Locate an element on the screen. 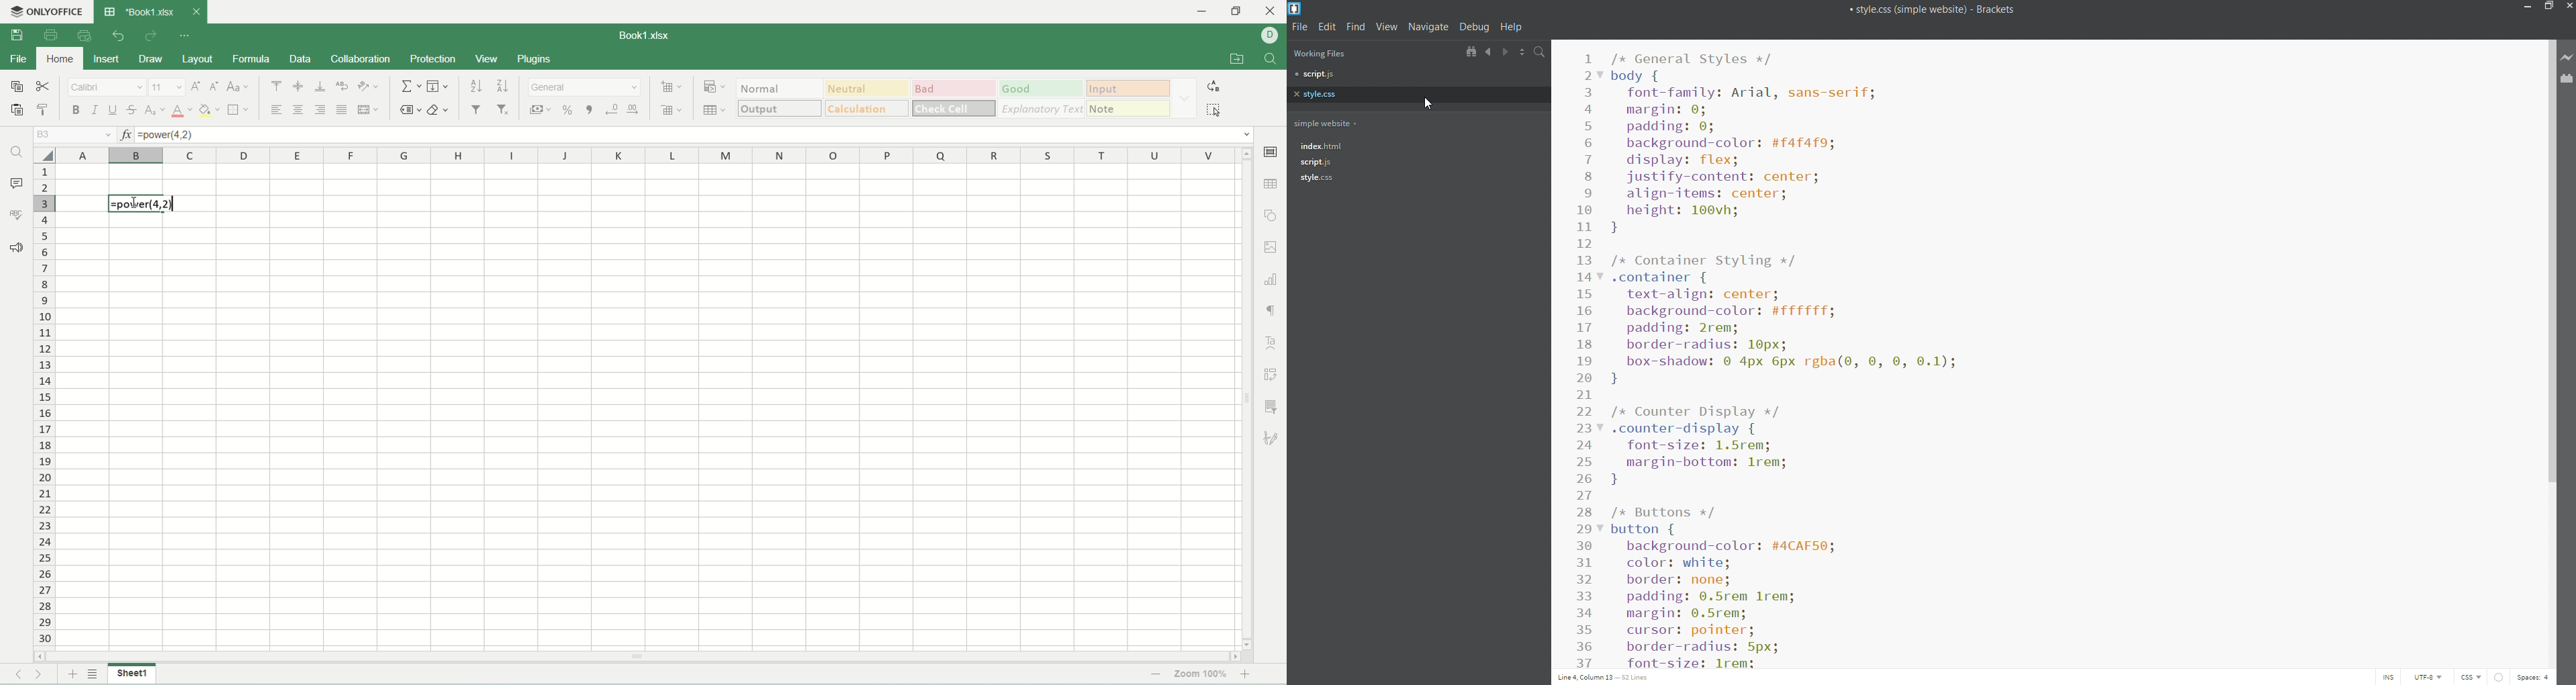  copy is located at coordinates (17, 86).